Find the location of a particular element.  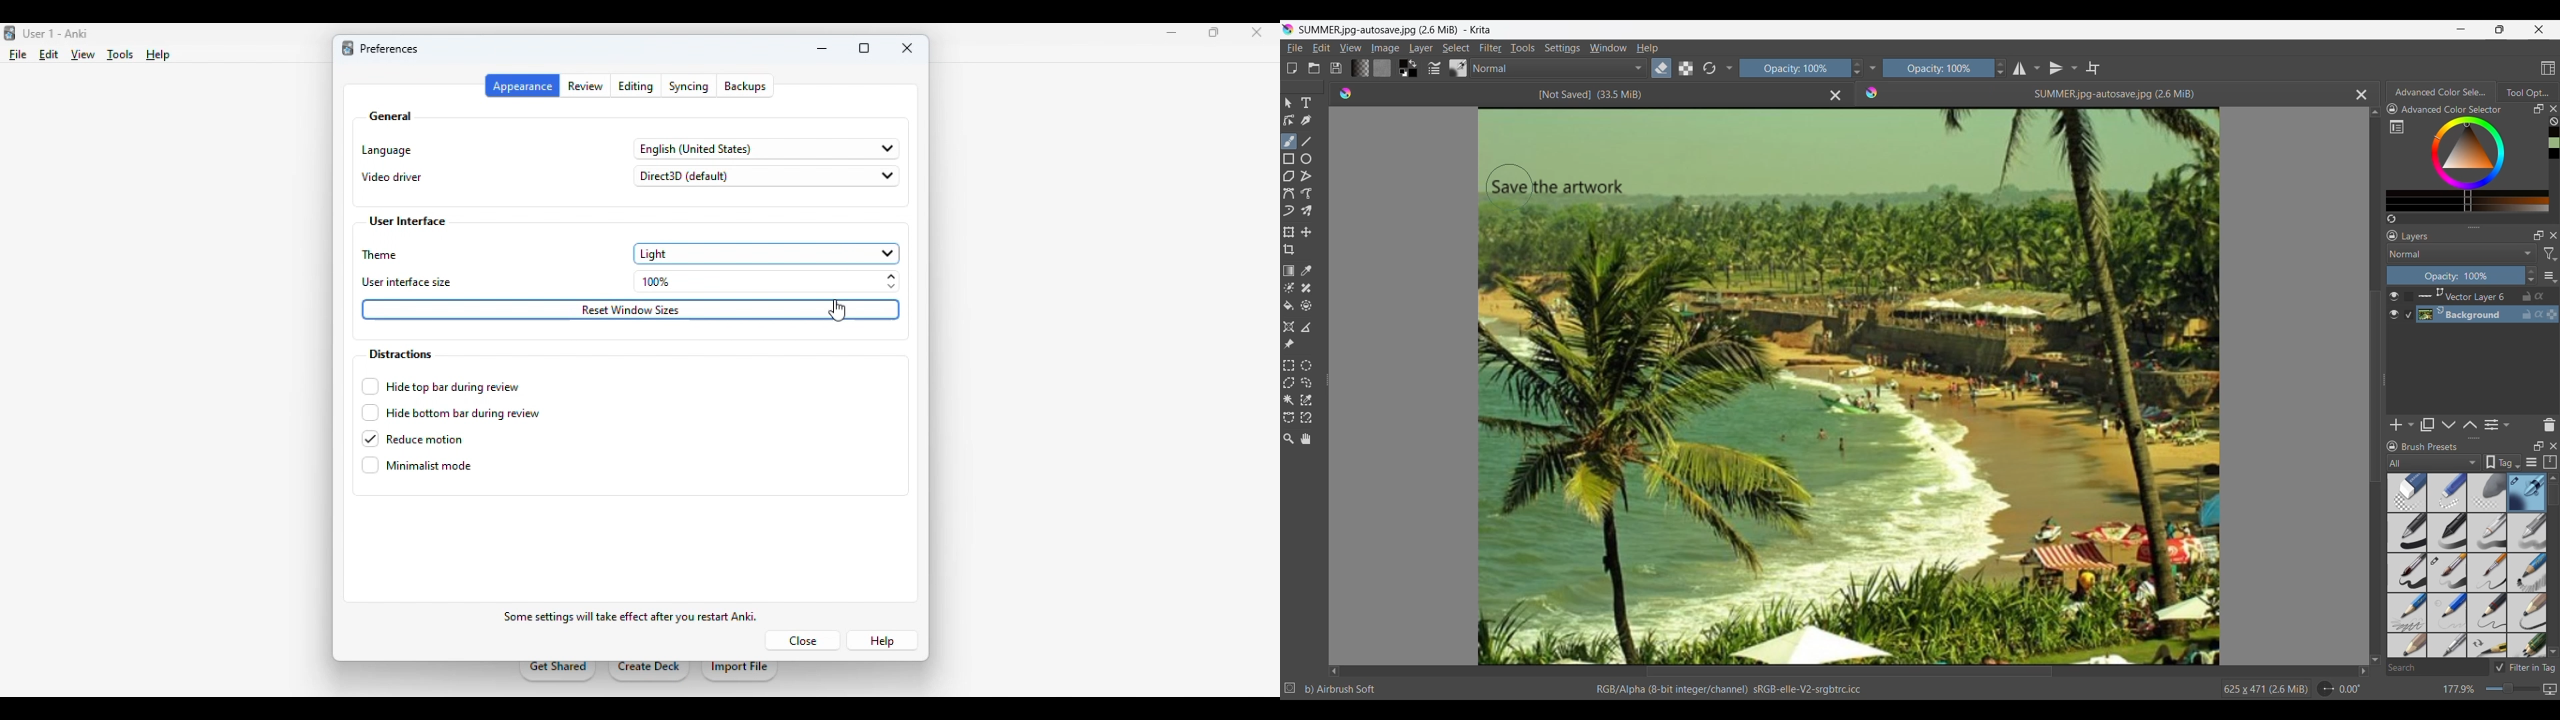

Float layers panel is located at coordinates (2535, 236).